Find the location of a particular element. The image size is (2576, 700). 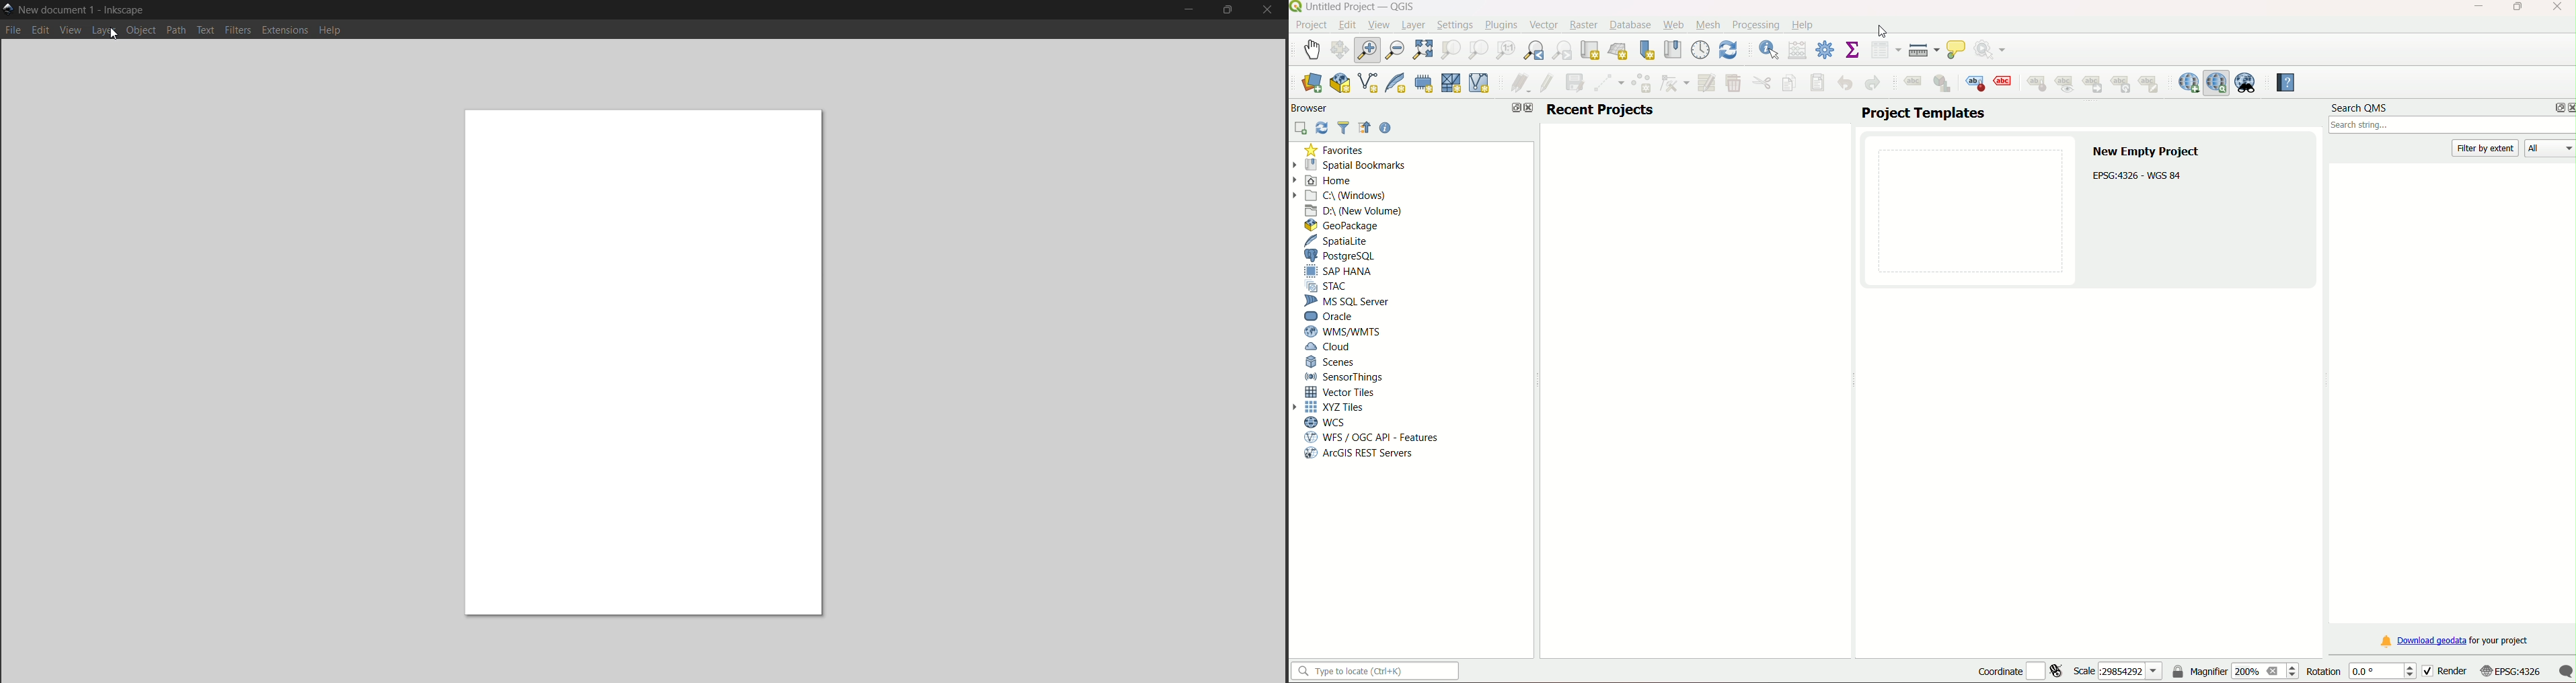

minimize is located at coordinates (1188, 9).